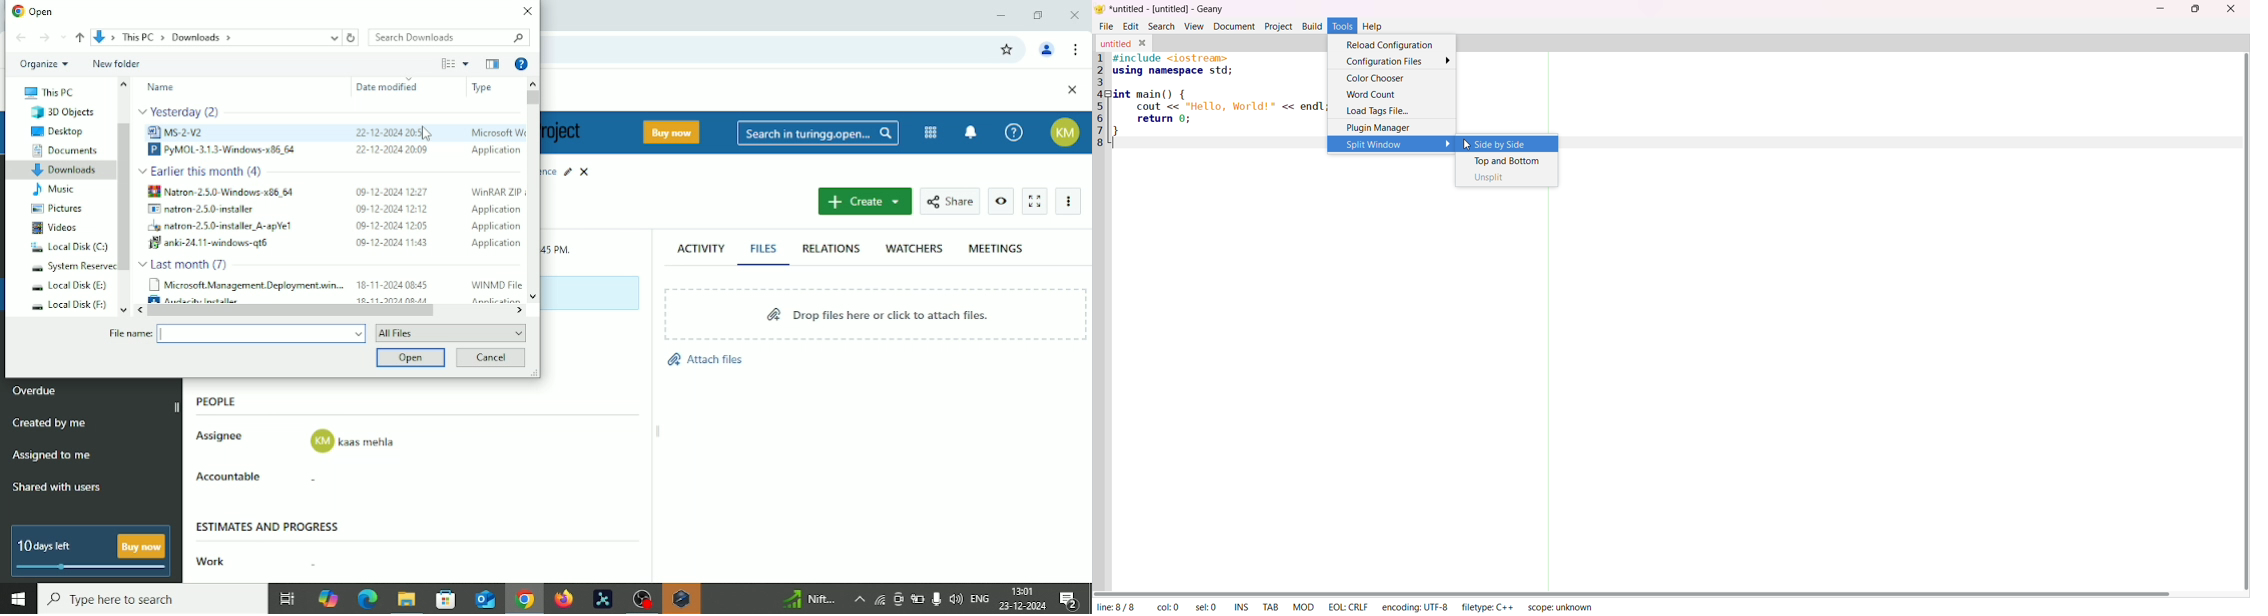 The height and width of the screenshot is (616, 2268). I want to click on Create, so click(864, 202).